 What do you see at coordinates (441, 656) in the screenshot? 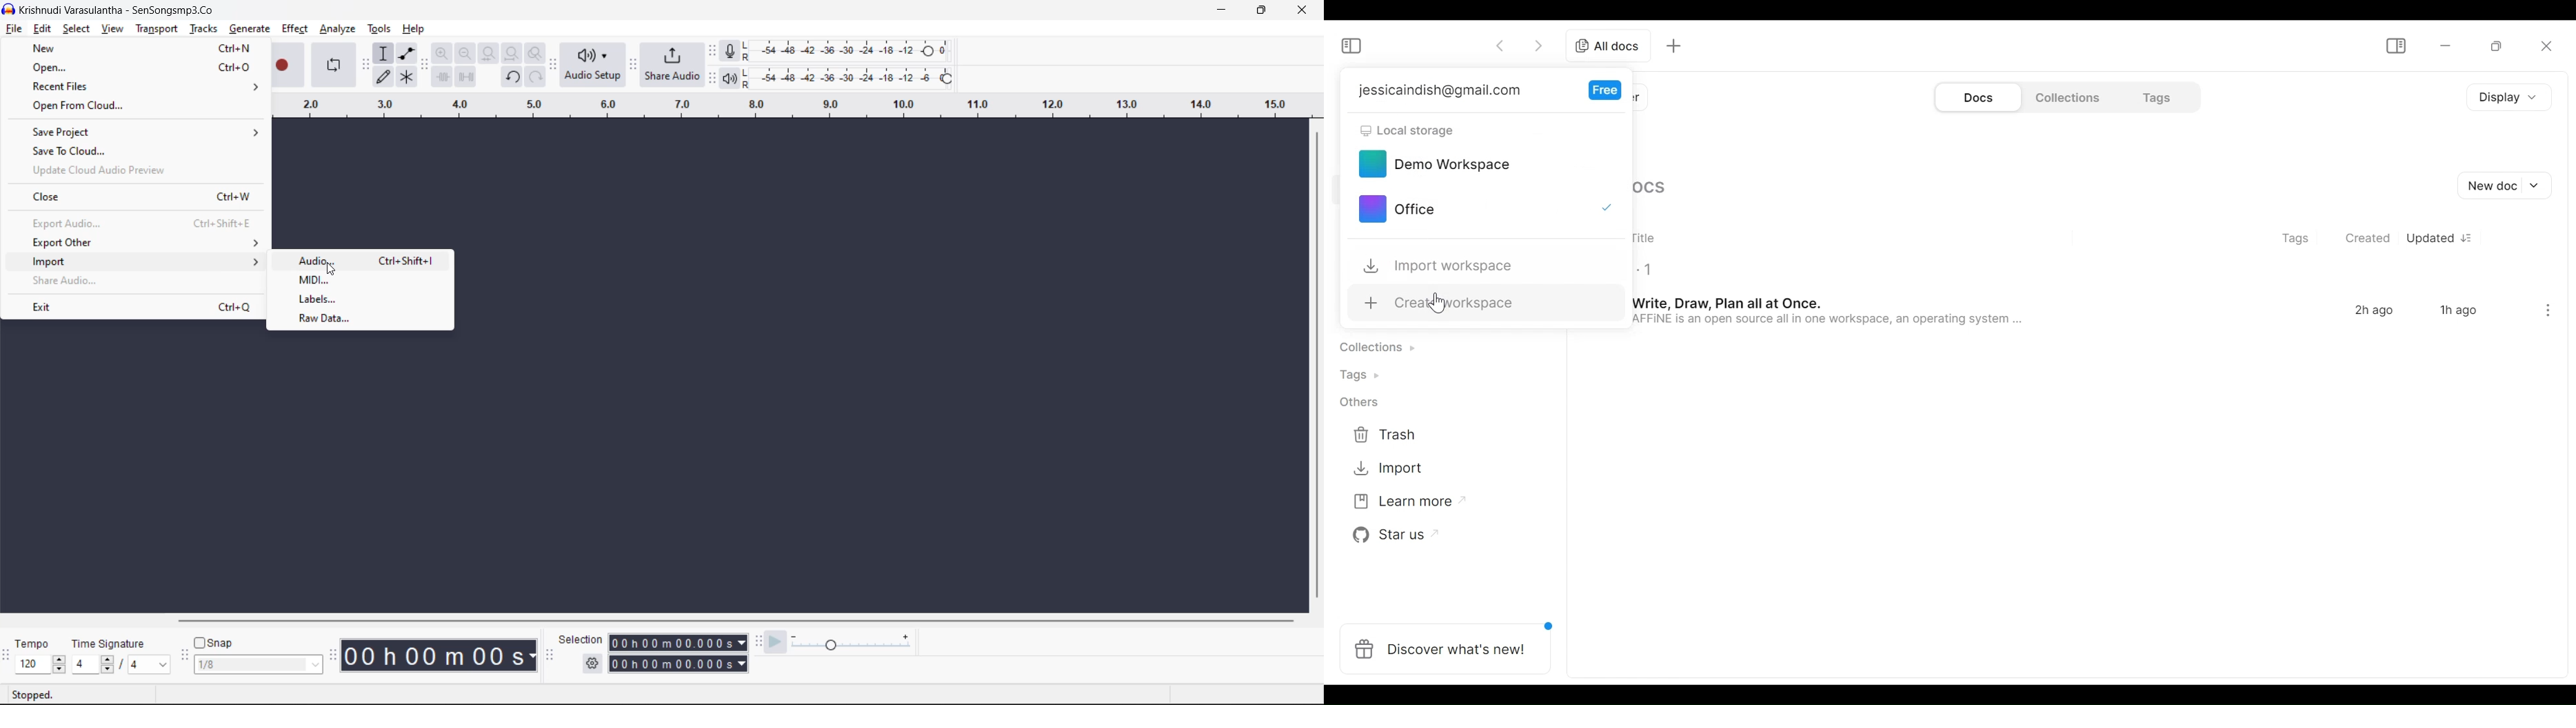
I see `00 h 00m 00s` at bounding box center [441, 656].